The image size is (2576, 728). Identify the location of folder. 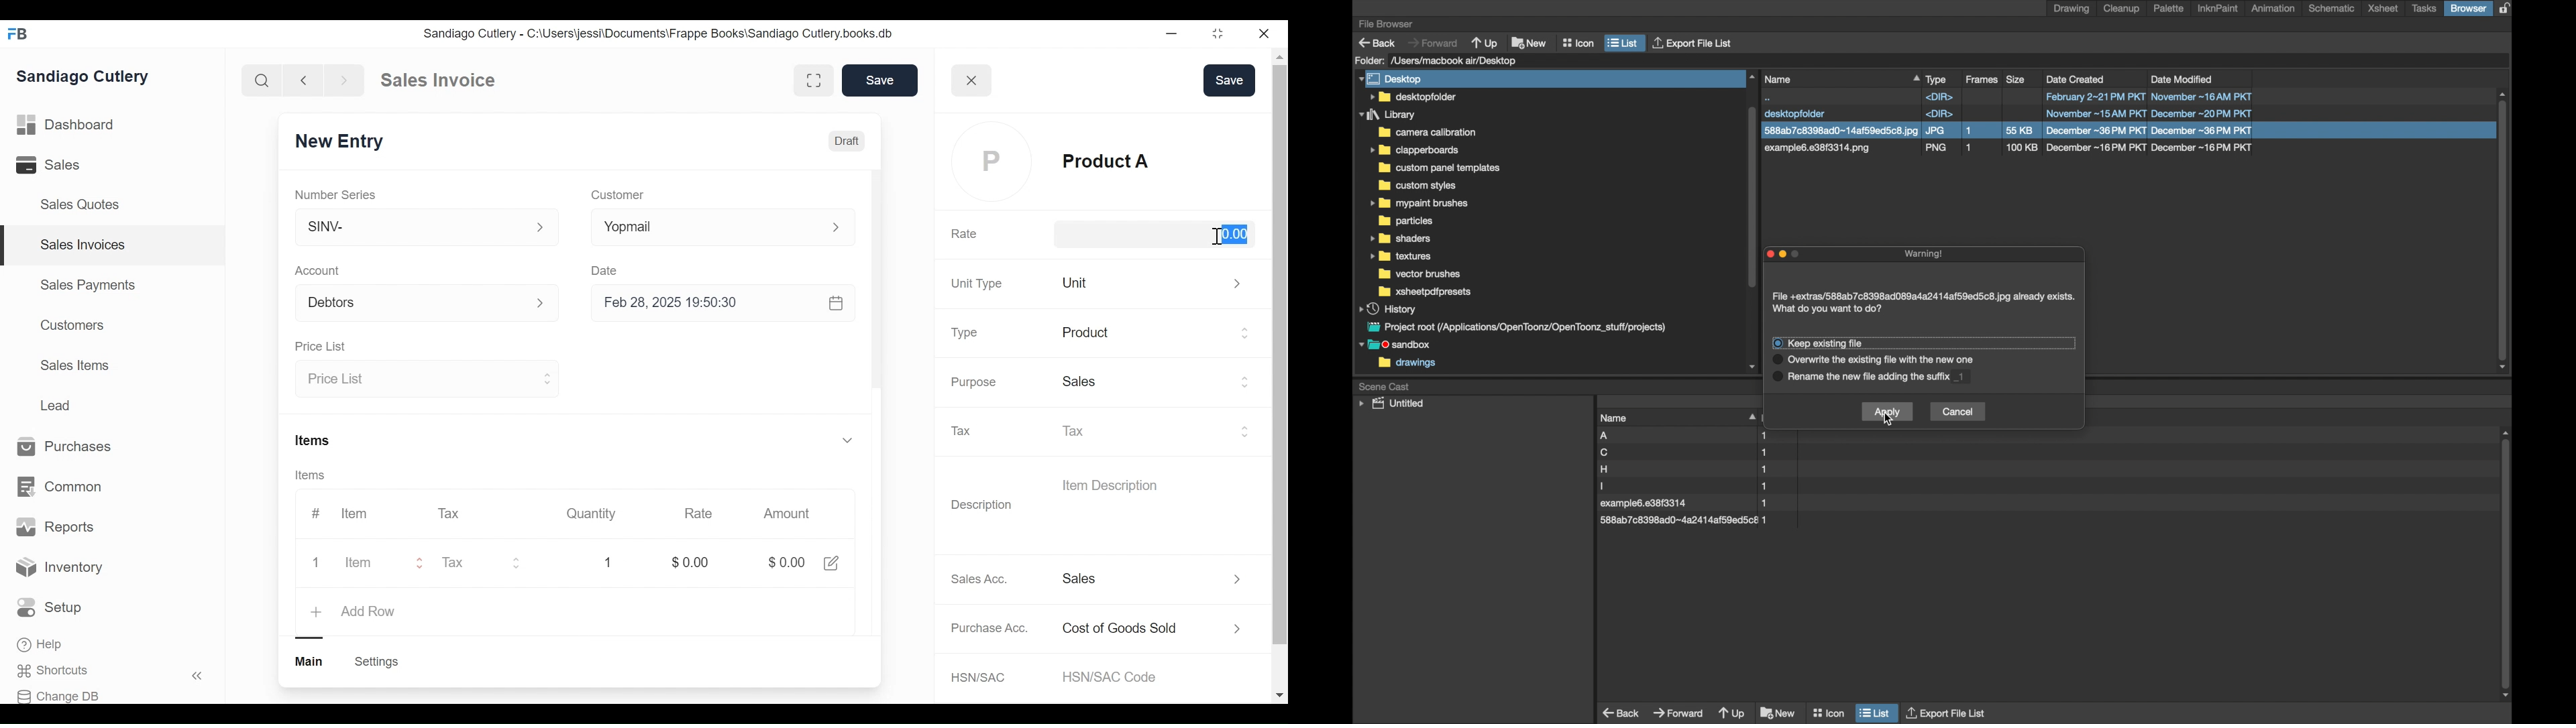
(1414, 150).